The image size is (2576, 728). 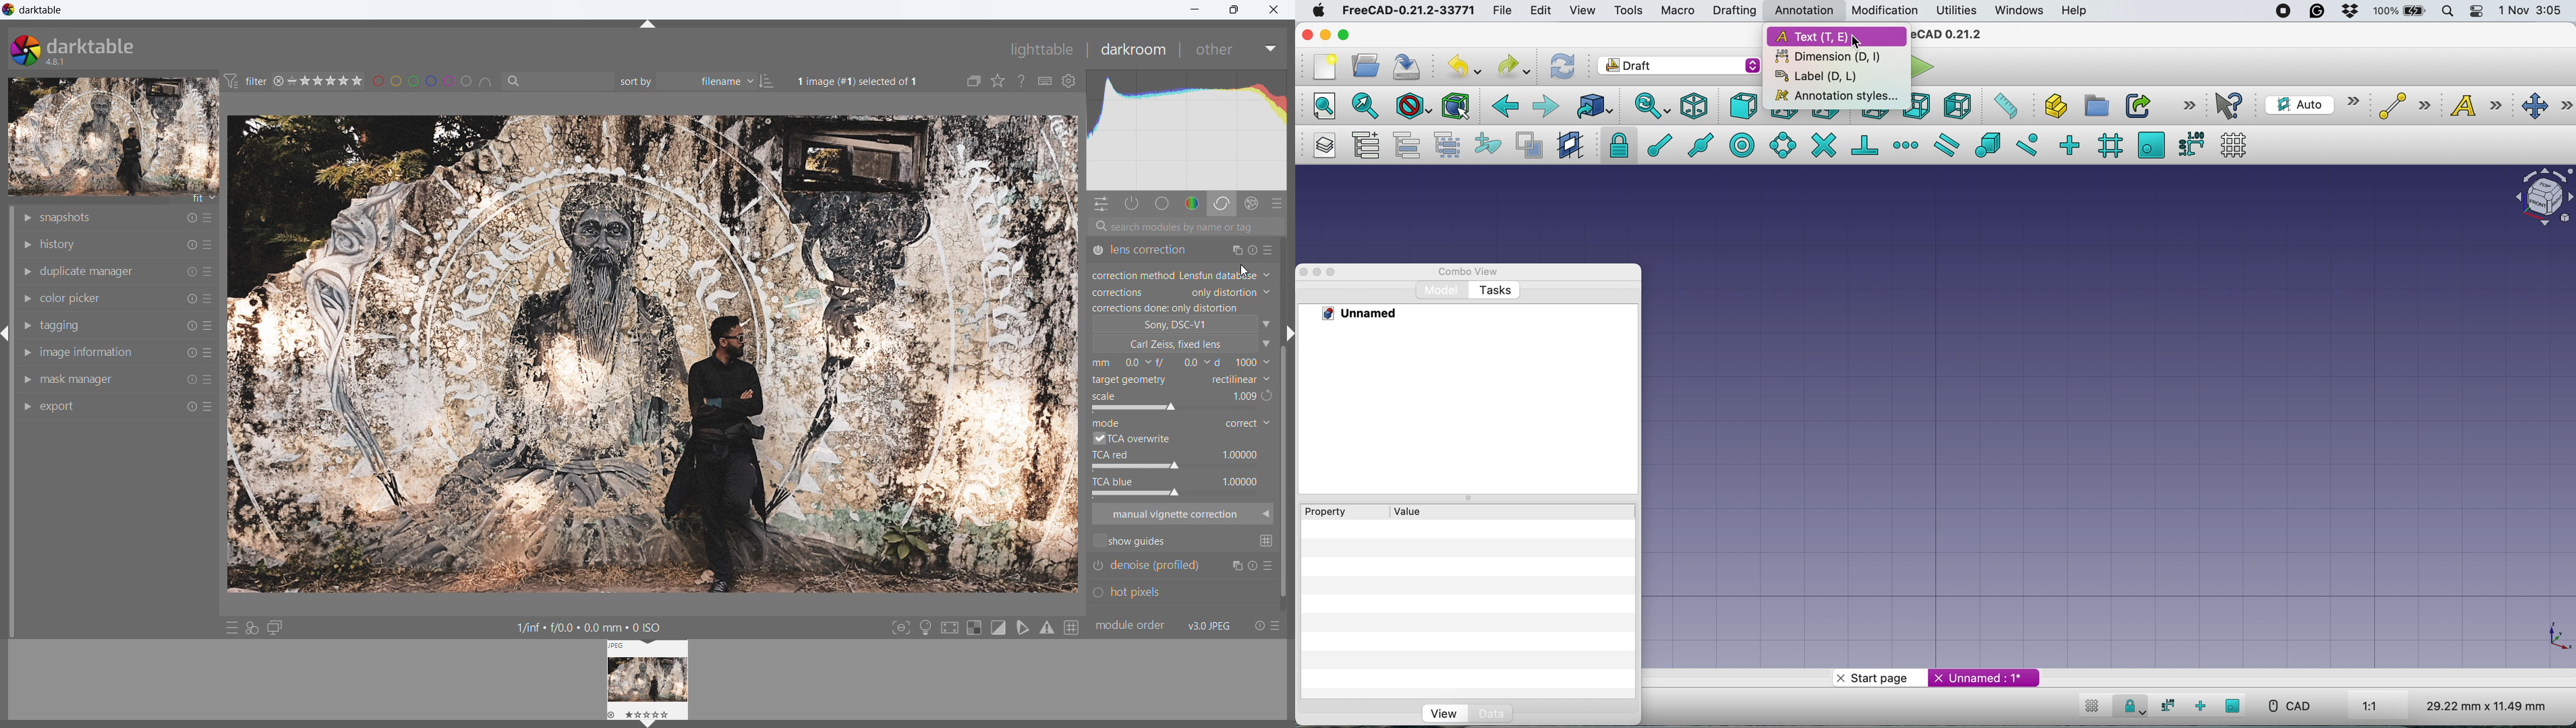 What do you see at coordinates (2002, 106) in the screenshot?
I see `measure distance` at bounding box center [2002, 106].